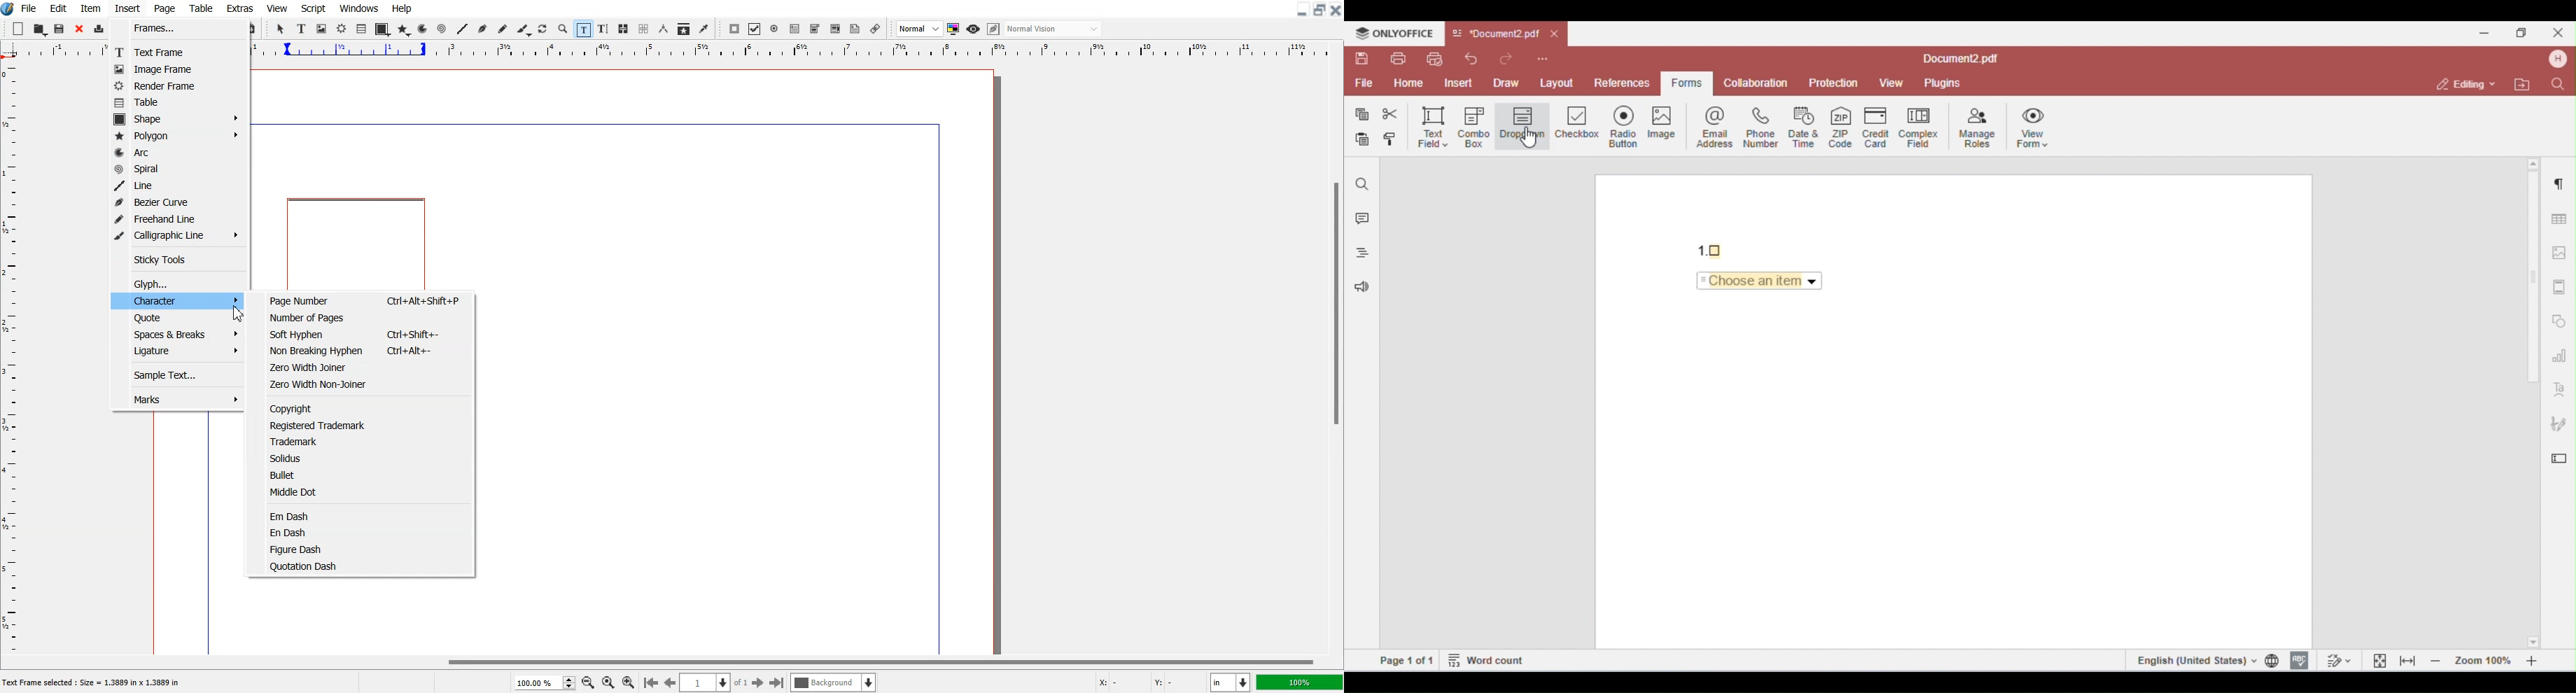 Image resolution: width=2576 pixels, height=700 pixels. What do you see at coordinates (180, 283) in the screenshot?
I see `Glyph` at bounding box center [180, 283].